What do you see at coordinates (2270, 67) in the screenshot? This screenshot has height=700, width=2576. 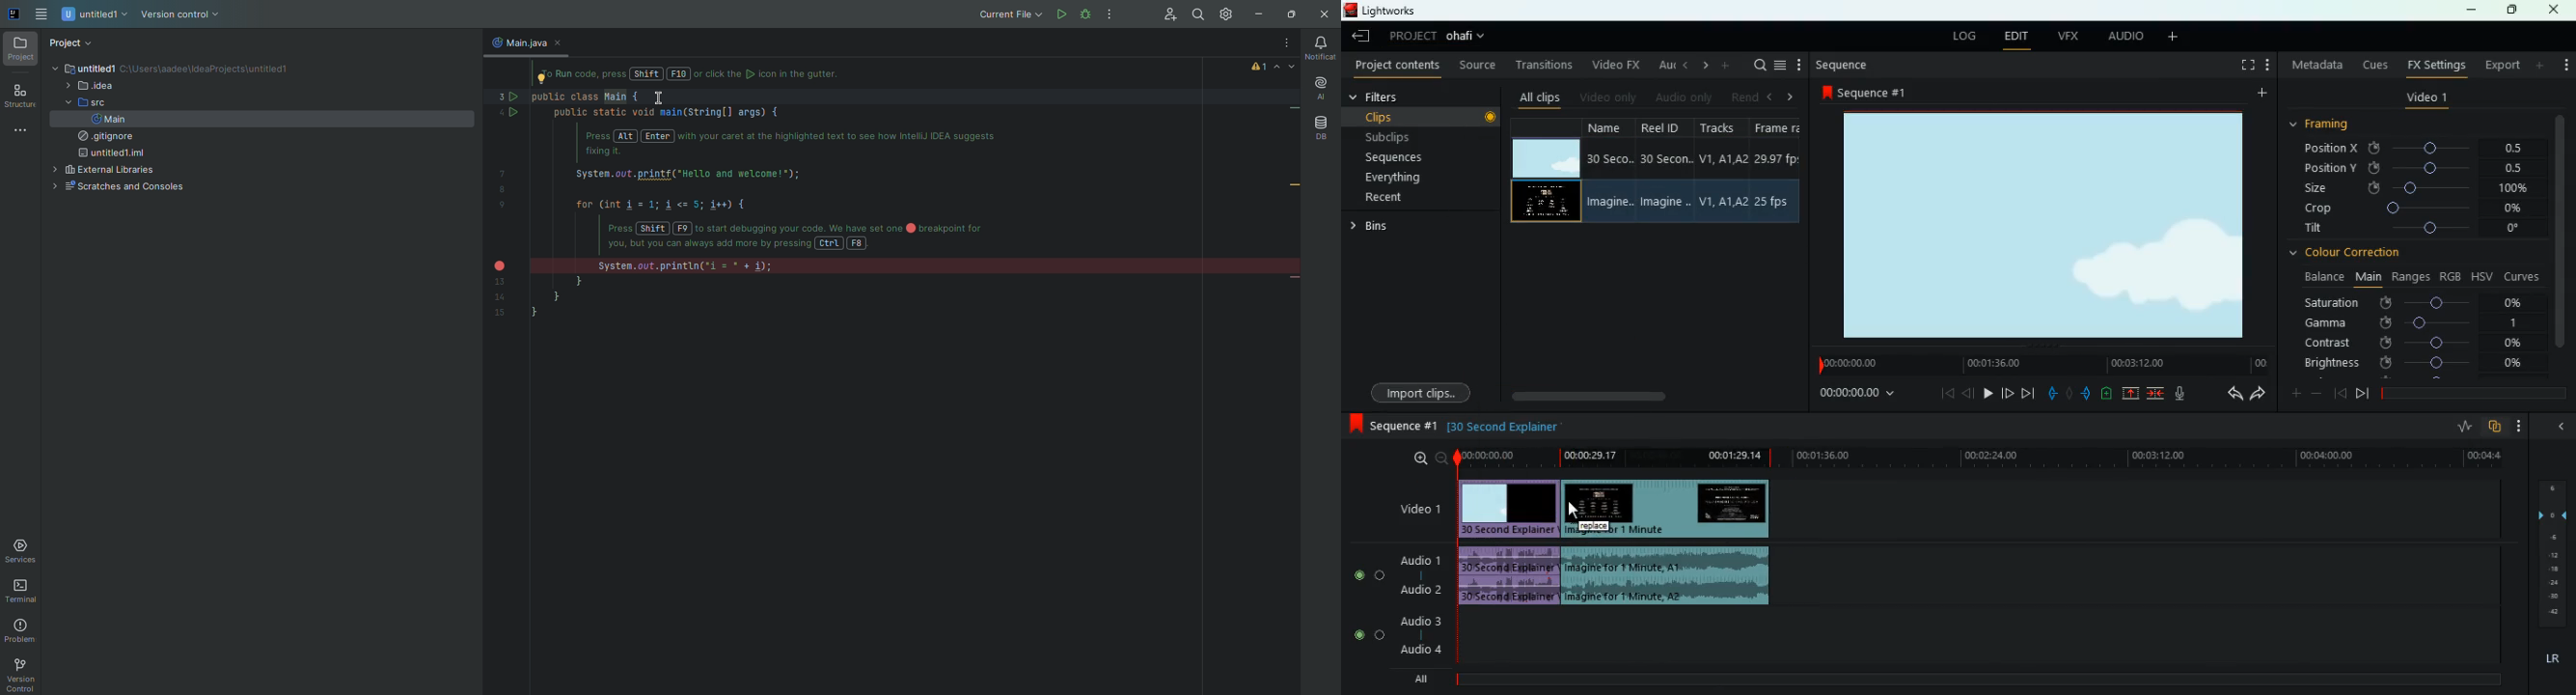 I see `more` at bounding box center [2270, 67].